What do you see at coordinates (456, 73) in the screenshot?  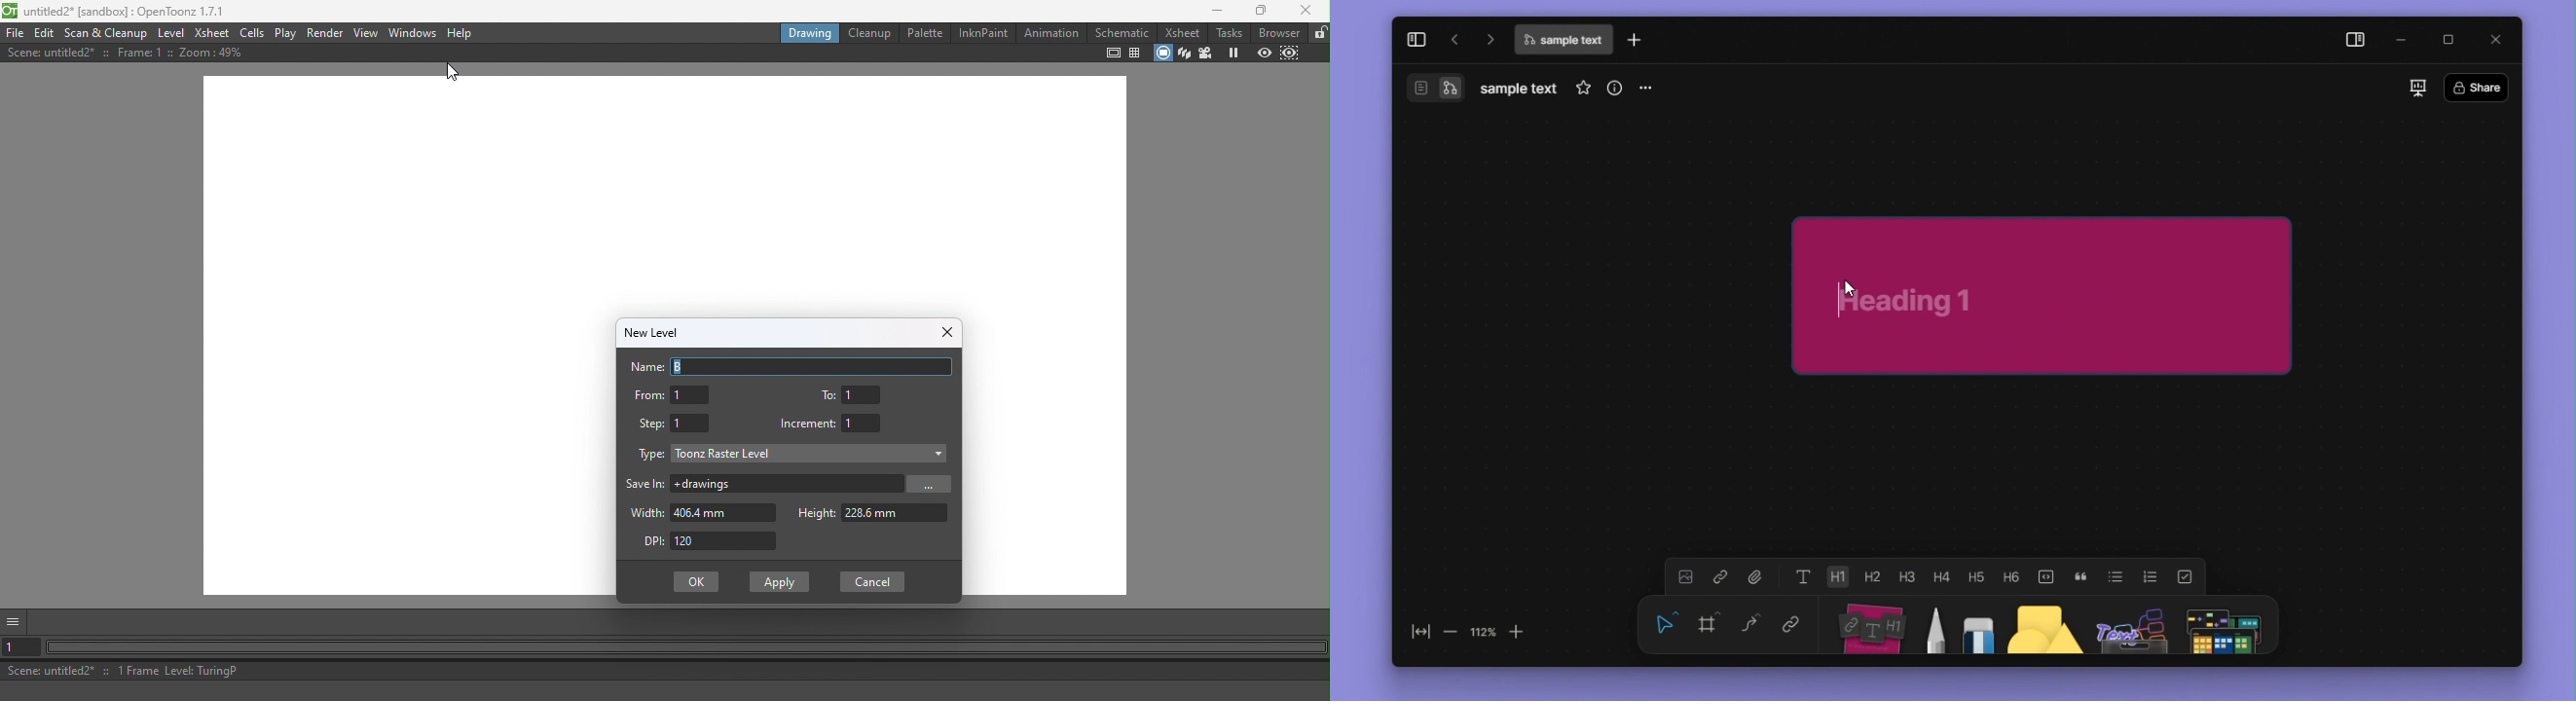 I see `cursor` at bounding box center [456, 73].